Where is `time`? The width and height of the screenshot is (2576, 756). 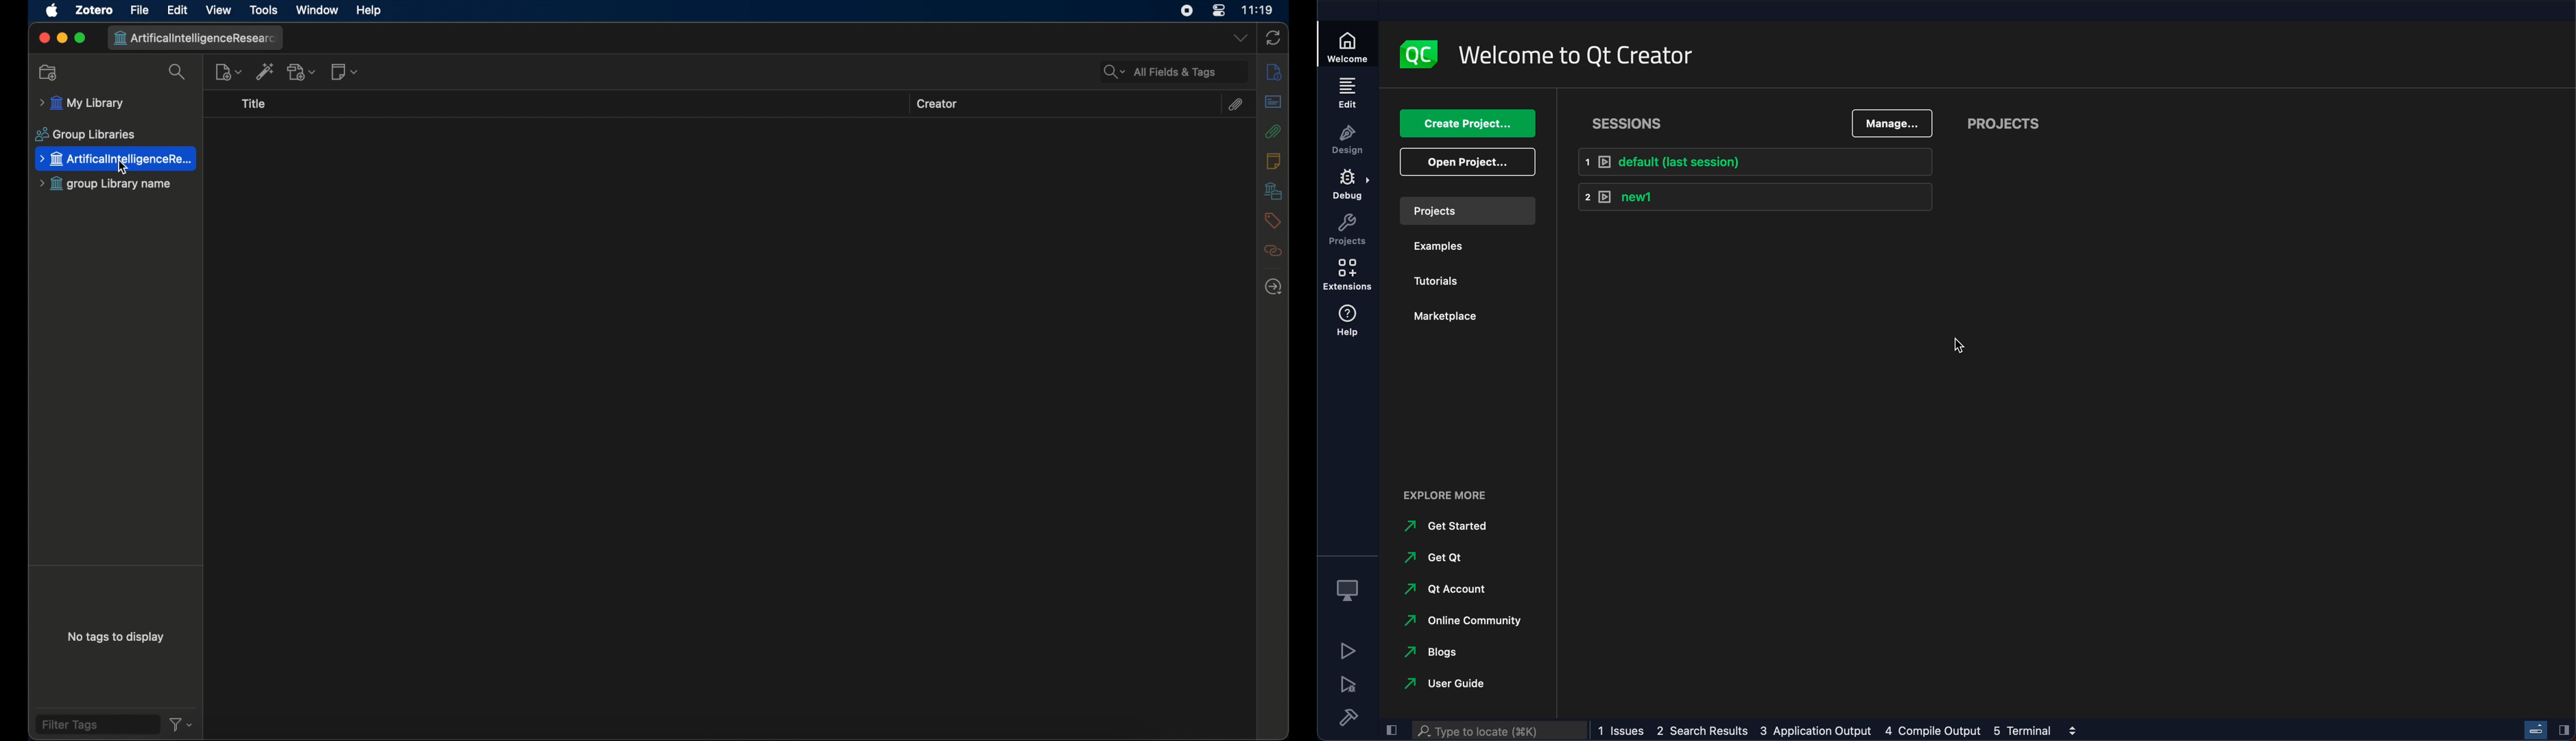 time is located at coordinates (1259, 11).